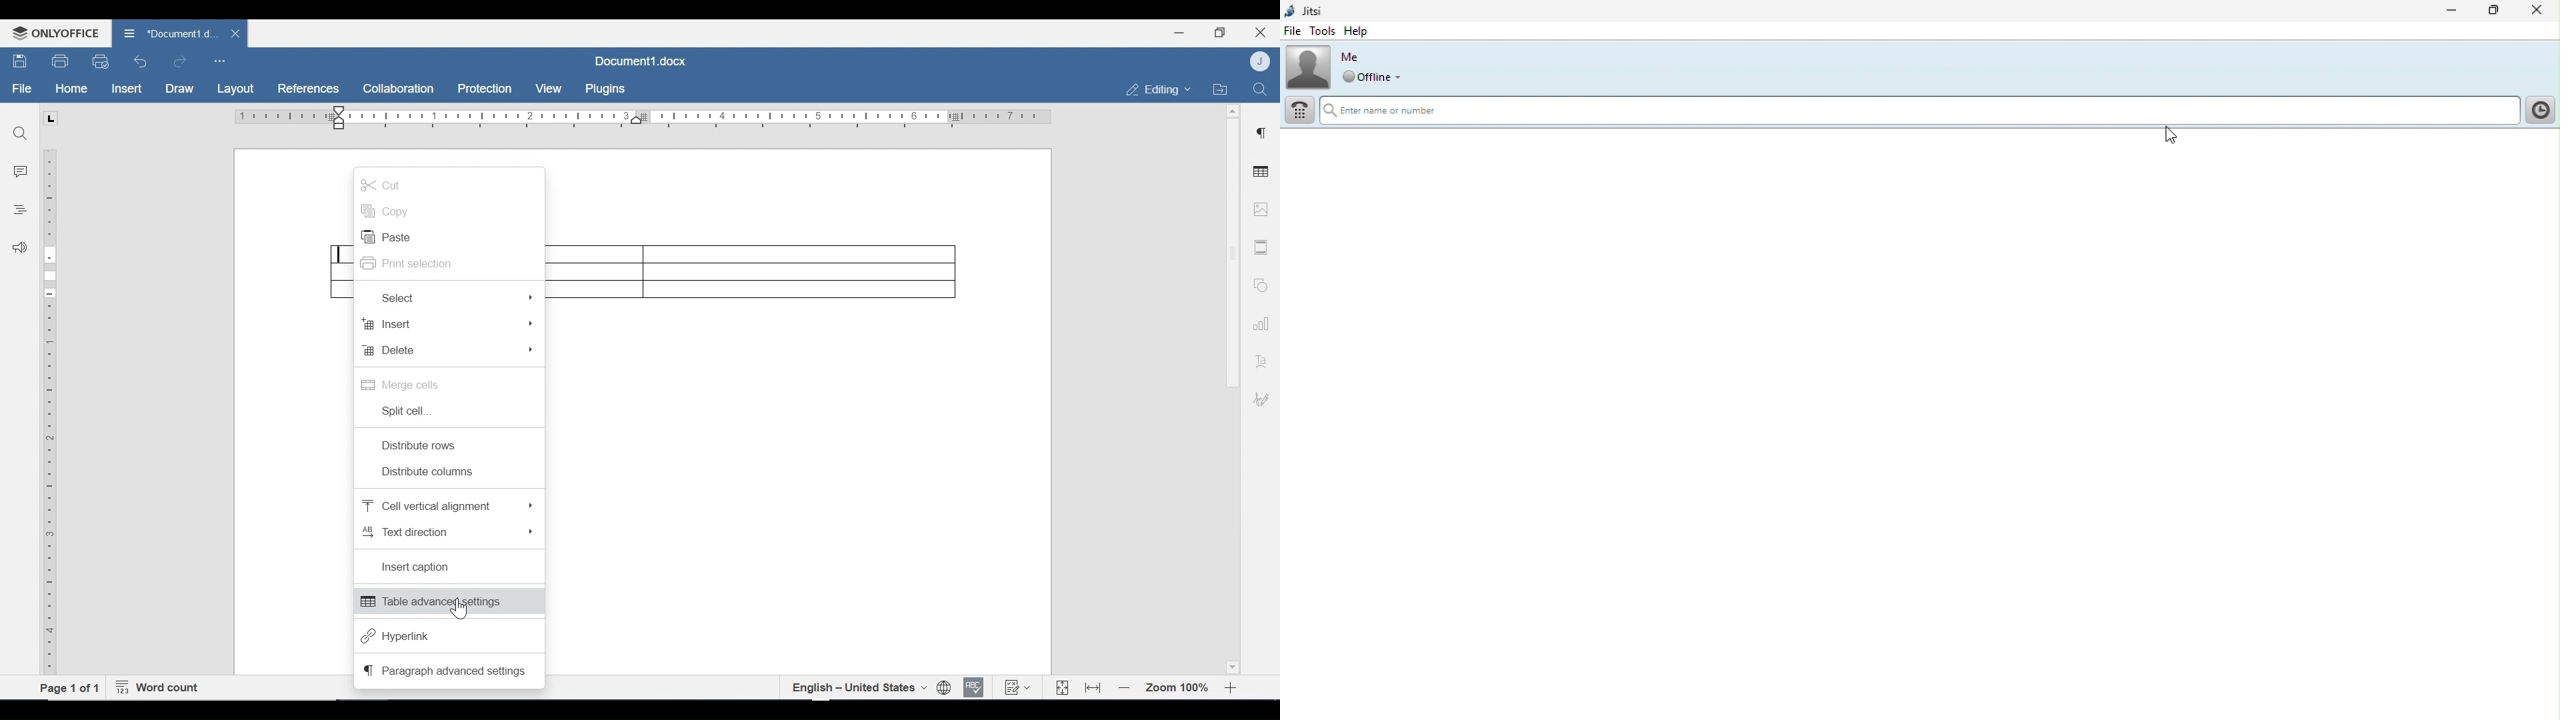  What do you see at coordinates (2539, 110) in the screenshot?
I see `History` at bounding box center [2539, 110].